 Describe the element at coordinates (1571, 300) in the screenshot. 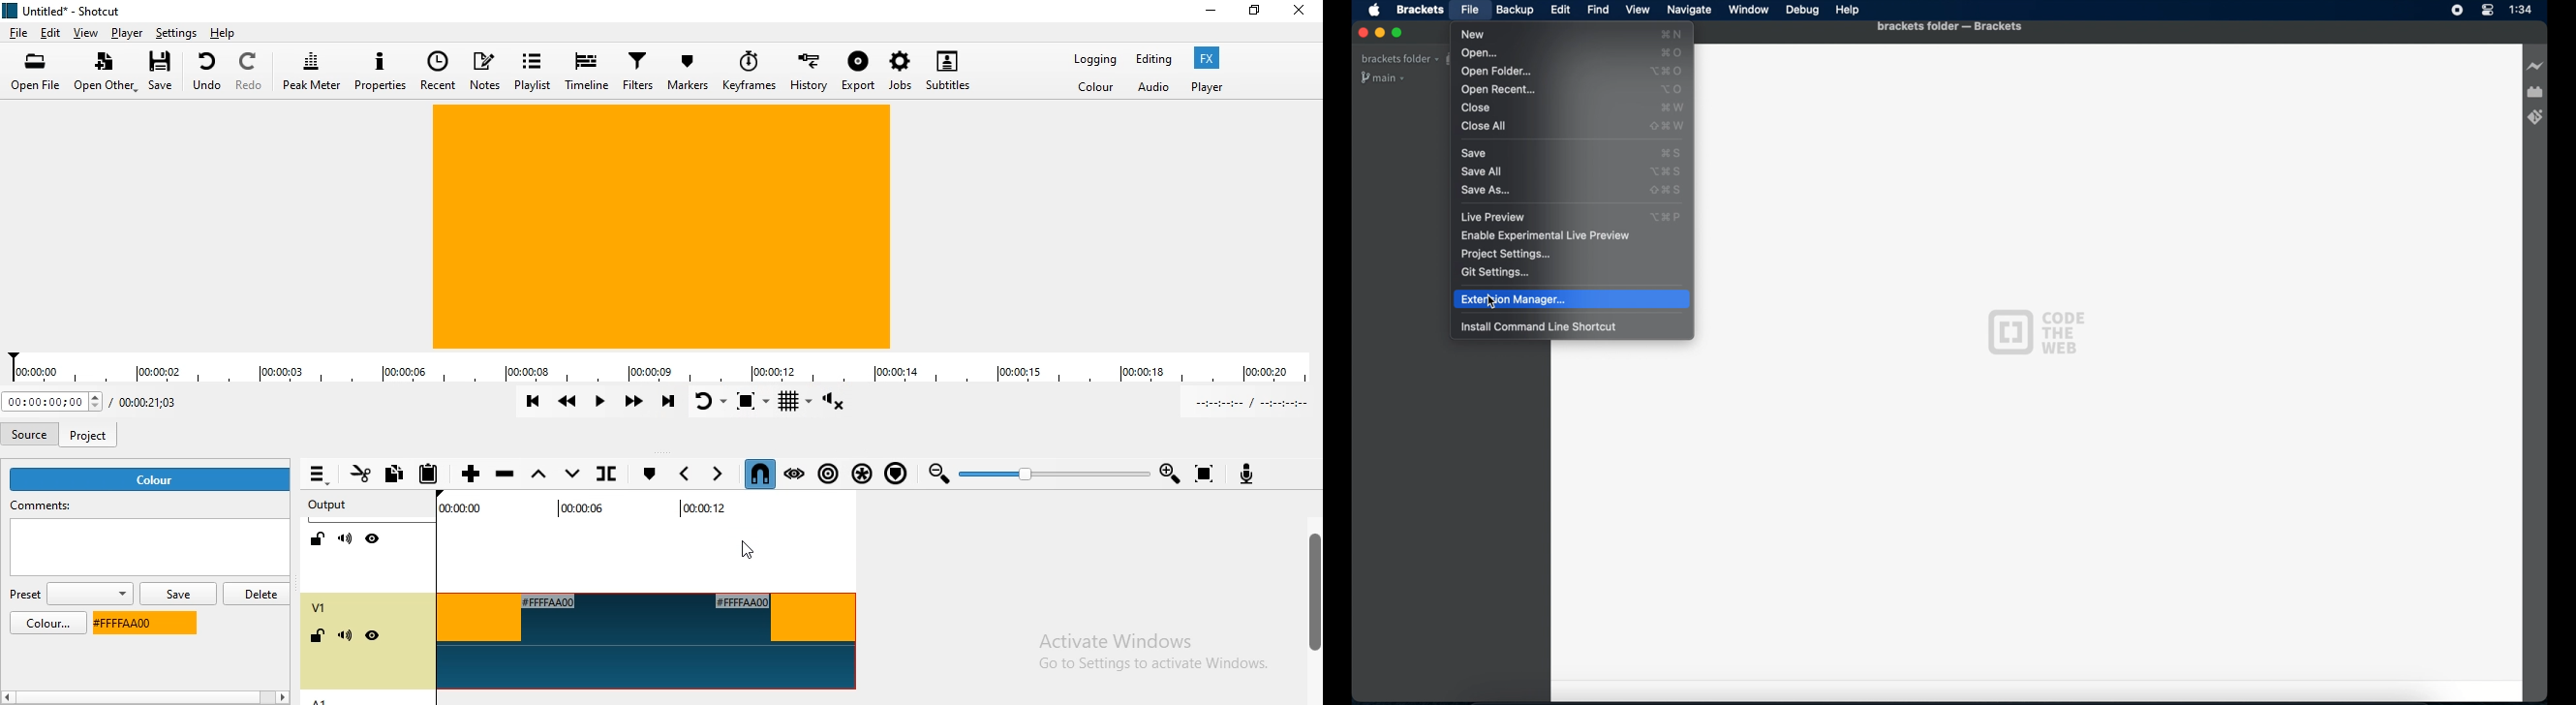

I see `extension manager` at that location.